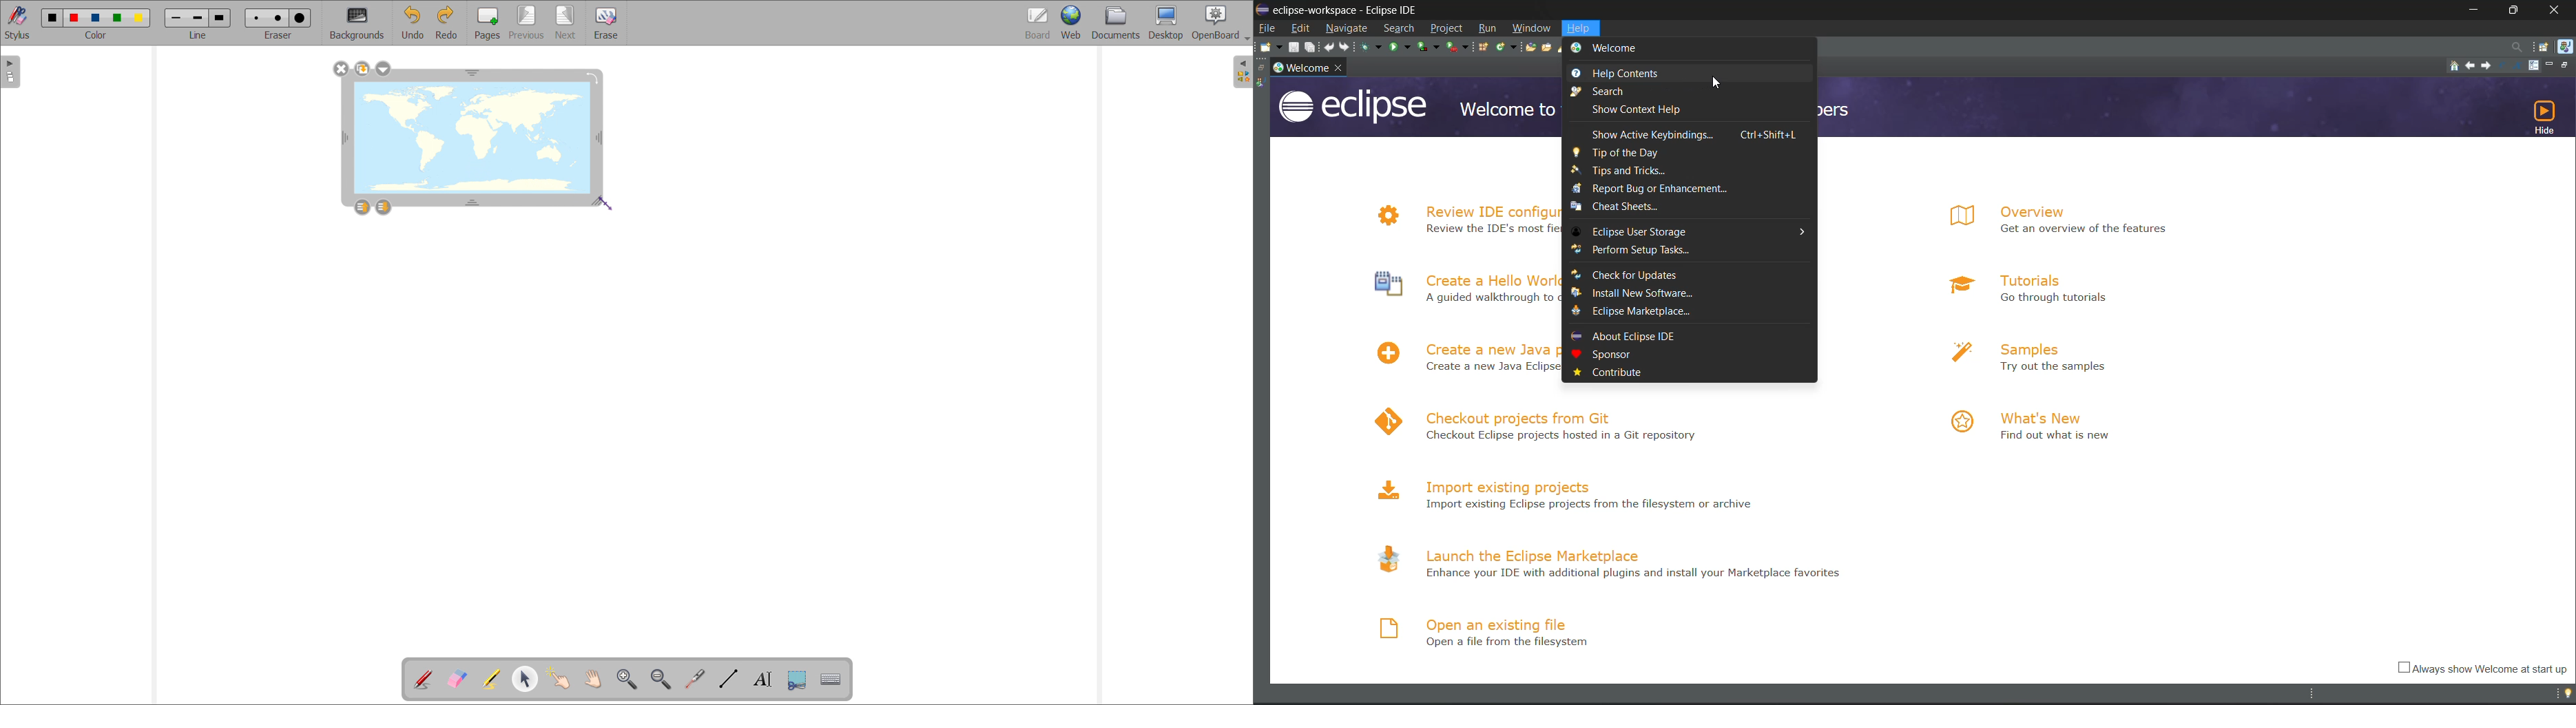  I want to click on overview, so click(2068, 207).